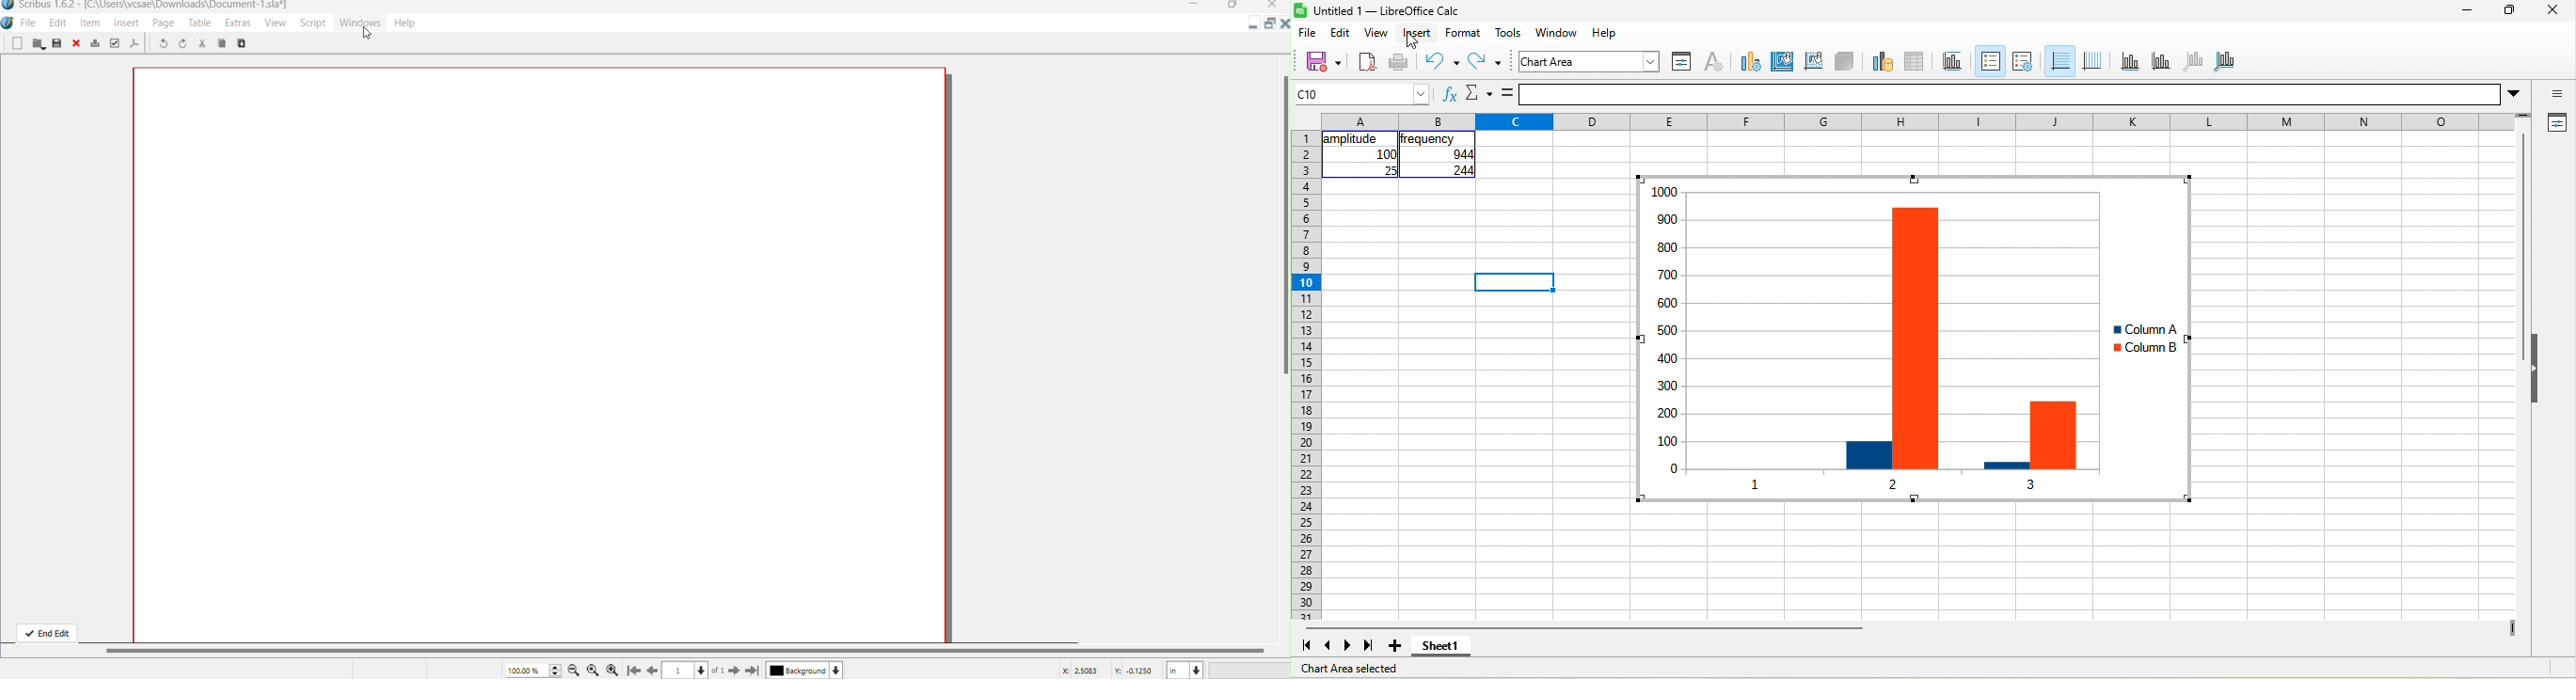  I want to click on Edit, so click(57, 24).